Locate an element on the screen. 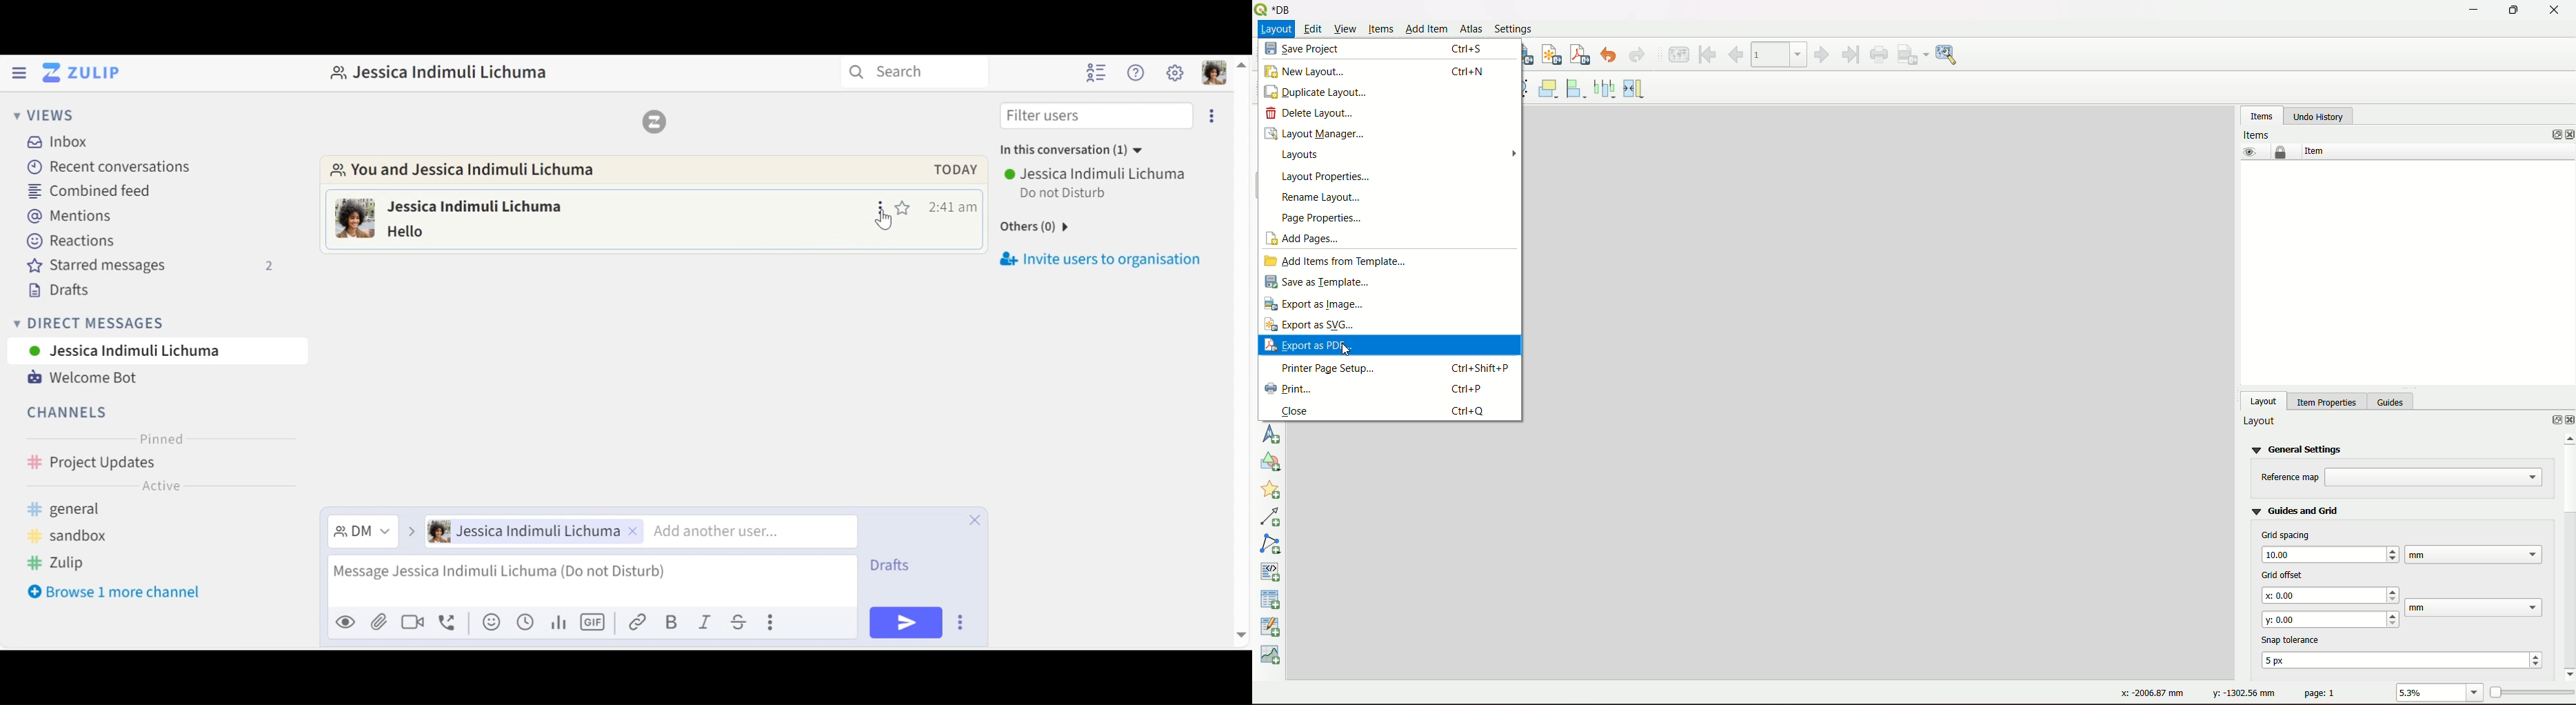  Send is located at coordinates (906, 623).